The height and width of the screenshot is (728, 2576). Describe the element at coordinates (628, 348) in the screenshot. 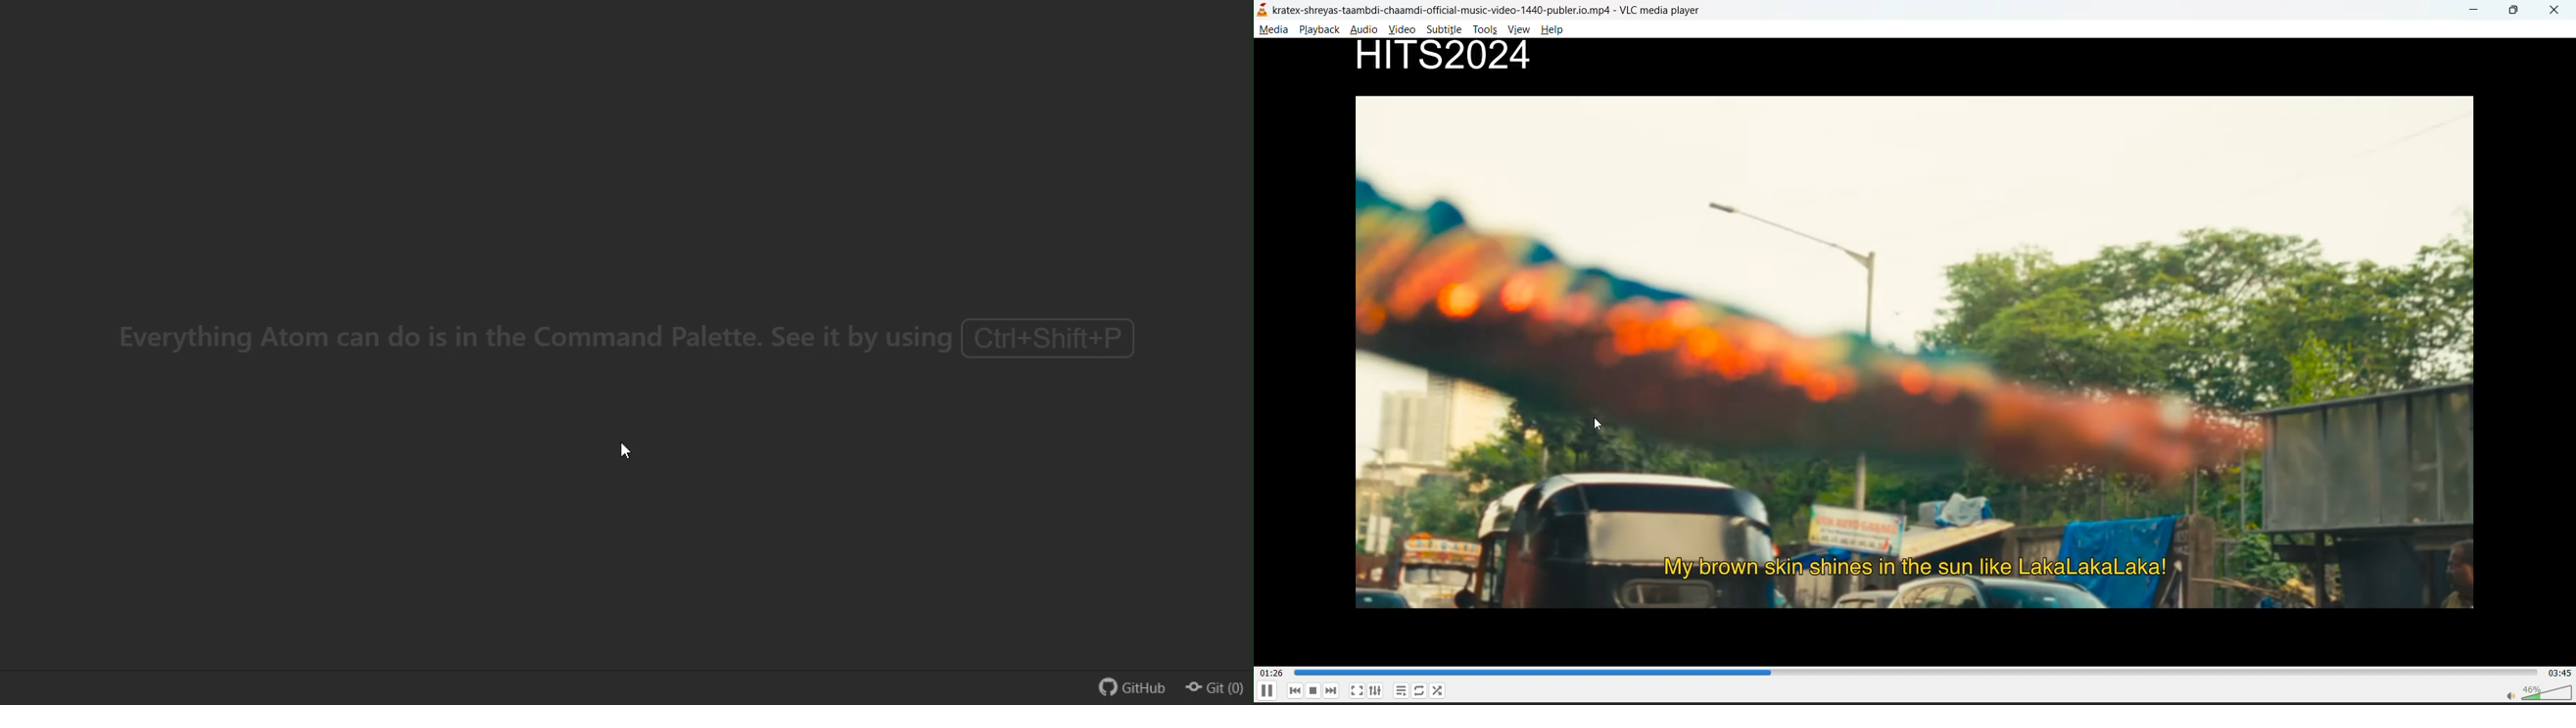

I see `Everything Atom can do is in the Command Palette. See it by using Ctrl+Shift+P` at that location.